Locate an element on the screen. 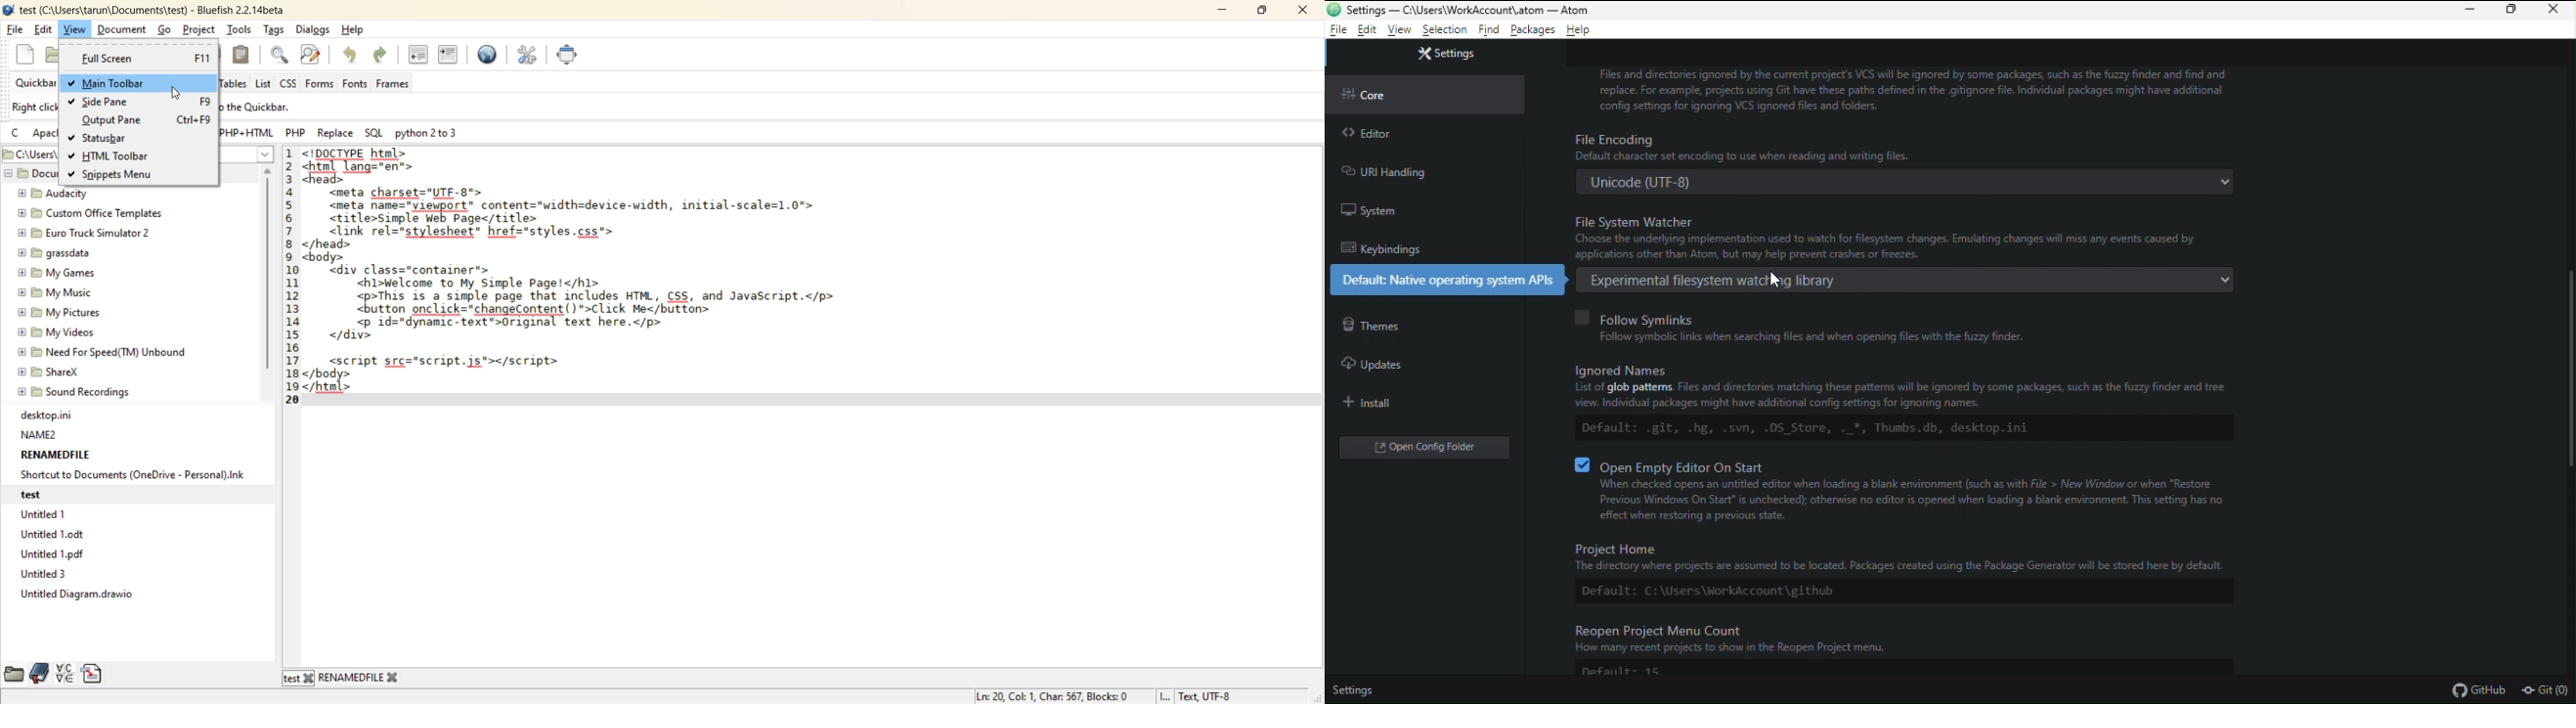 This screenshot has height=728, width=2576. Core is located at coordinates (1371, 94).